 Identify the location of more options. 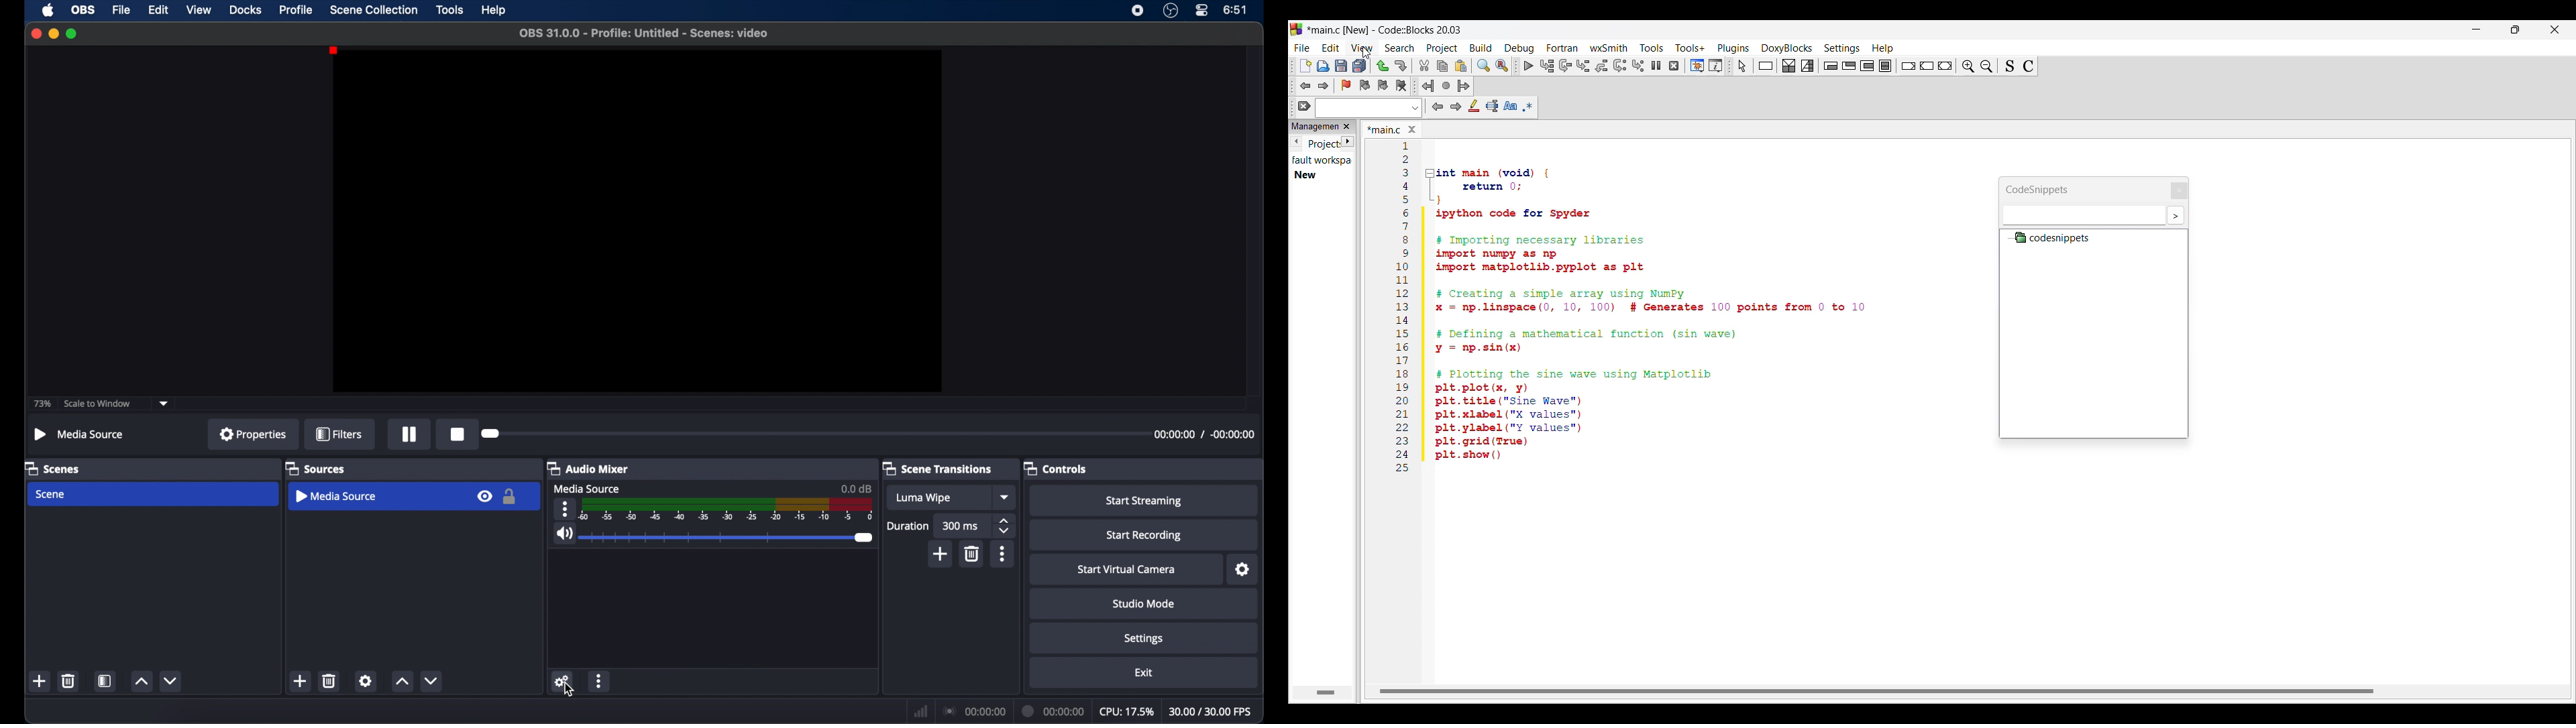
(566, 509).